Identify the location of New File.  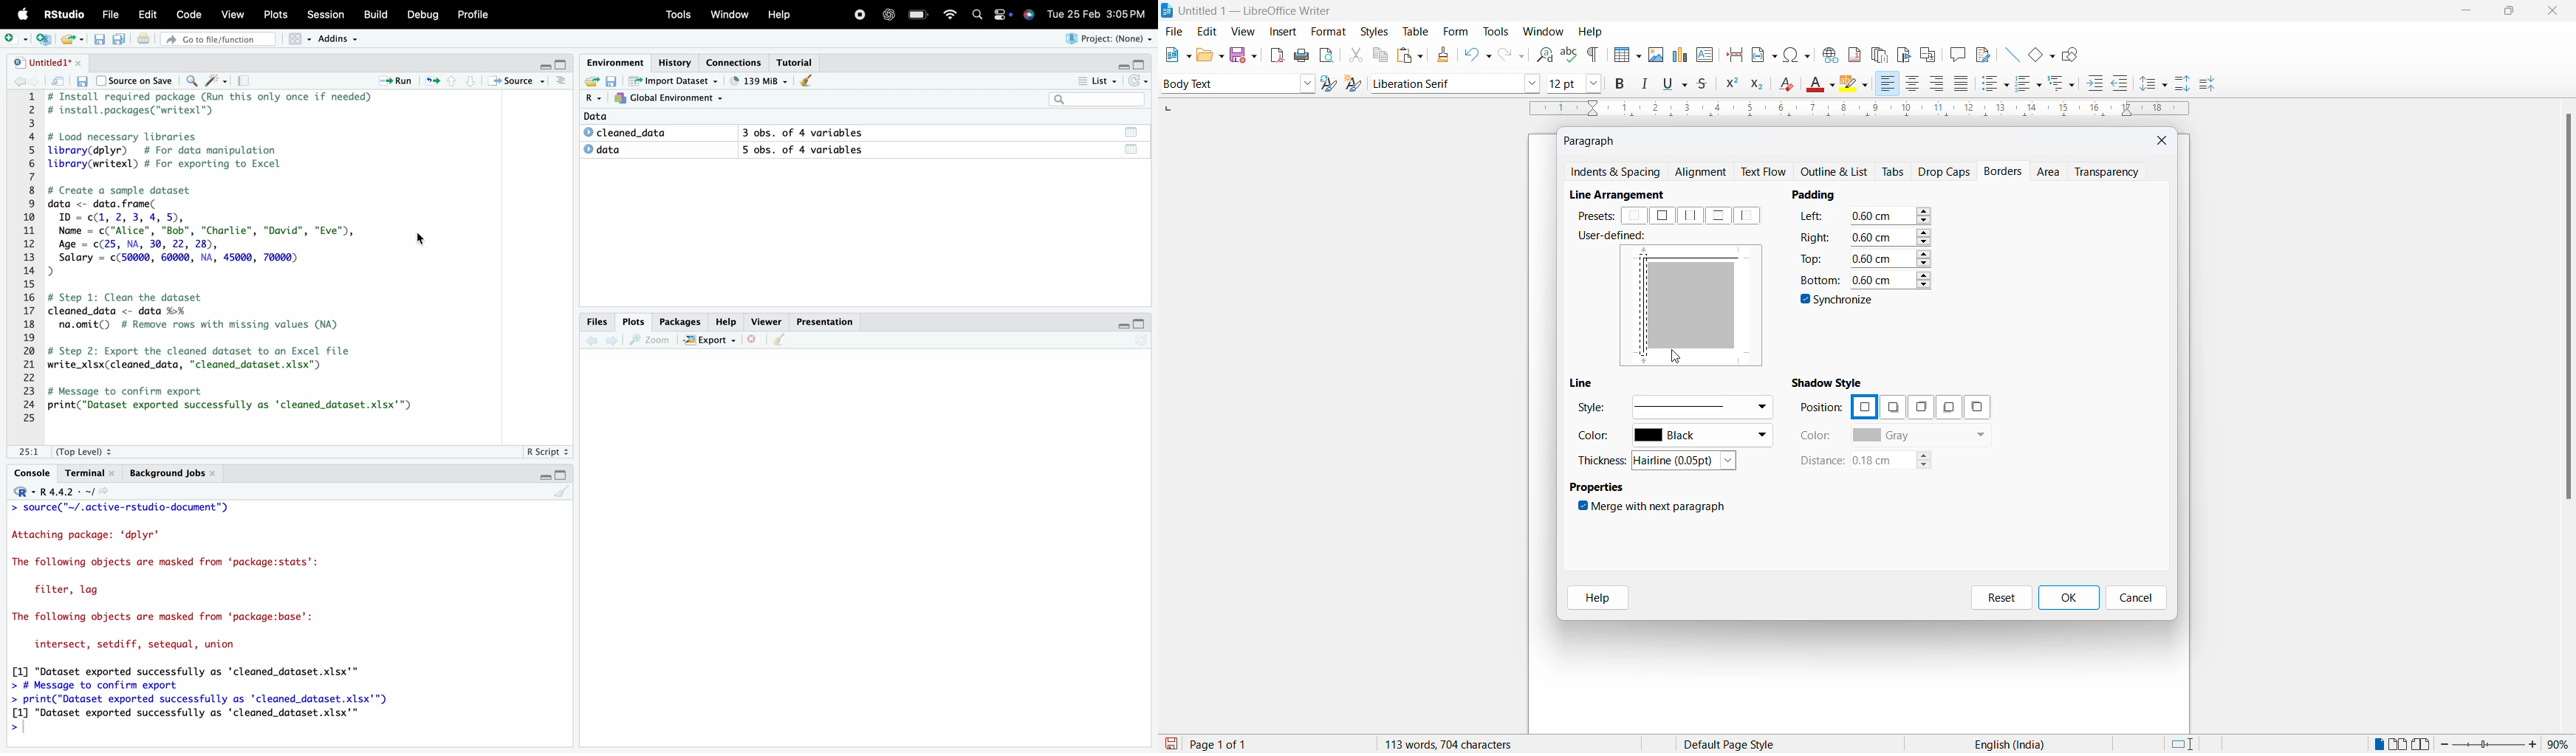
(15, 38).